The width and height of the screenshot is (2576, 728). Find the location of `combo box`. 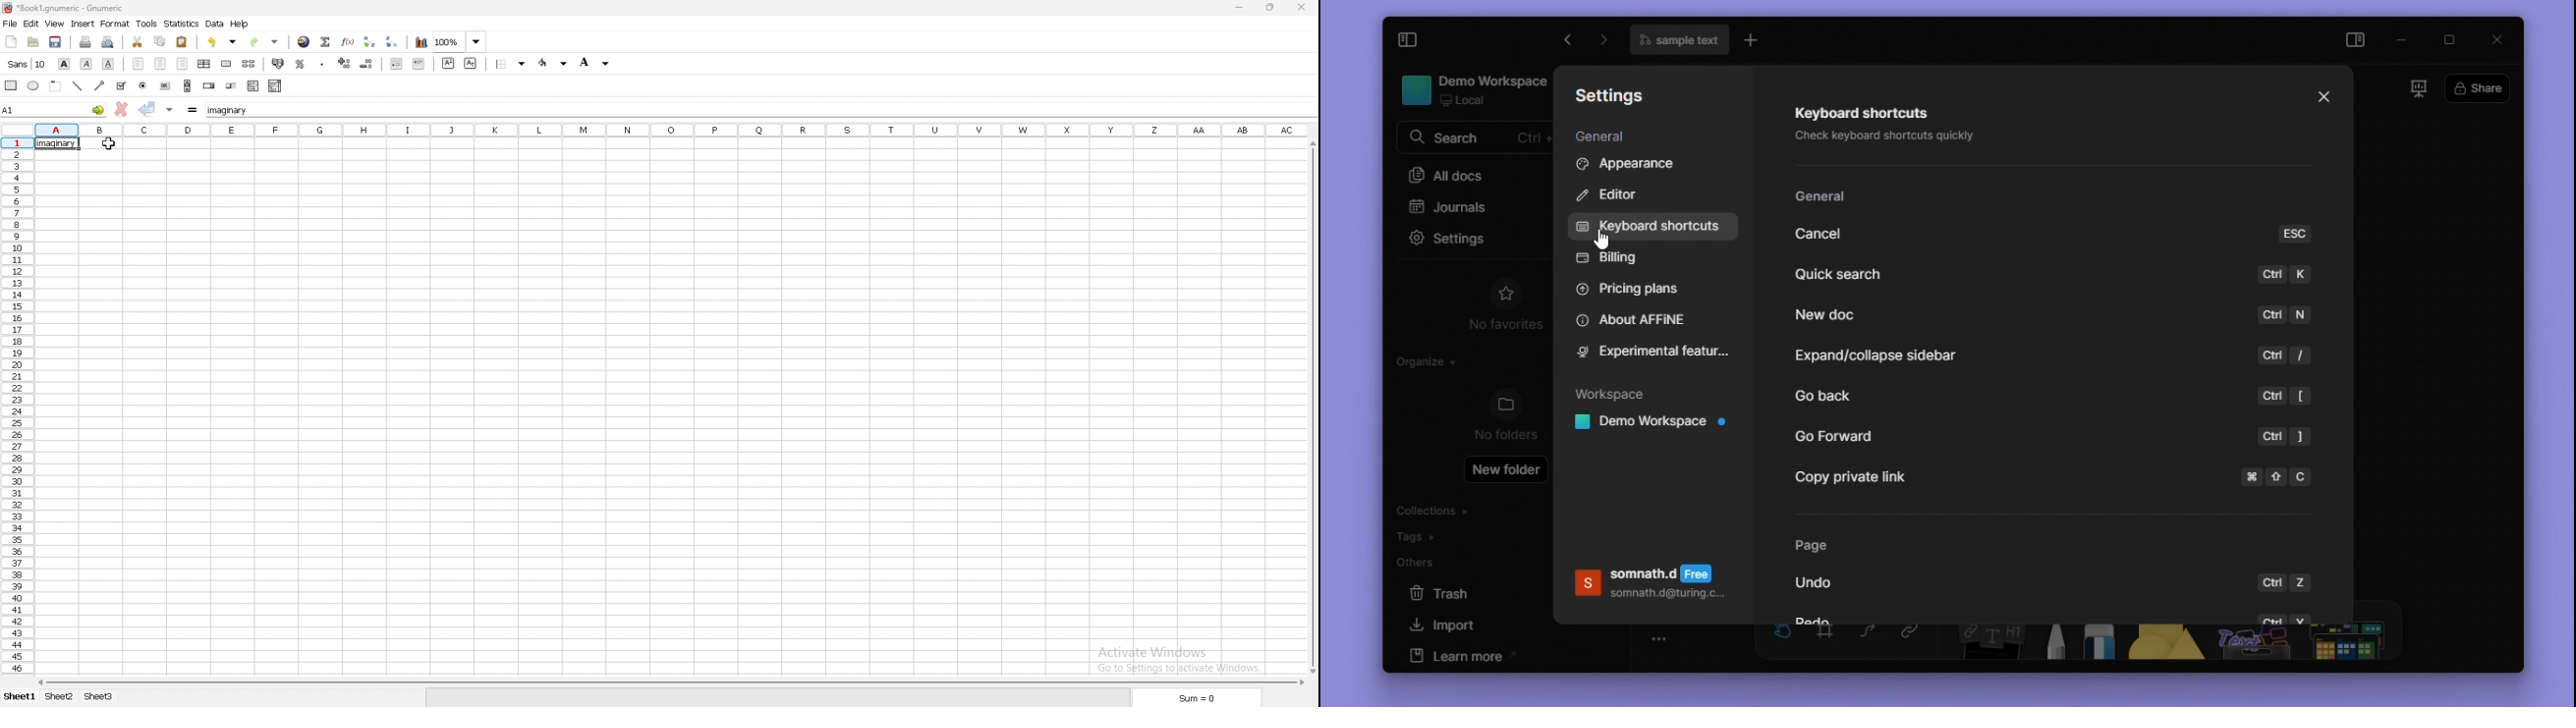

combo box is located at coordinates (276, 86).